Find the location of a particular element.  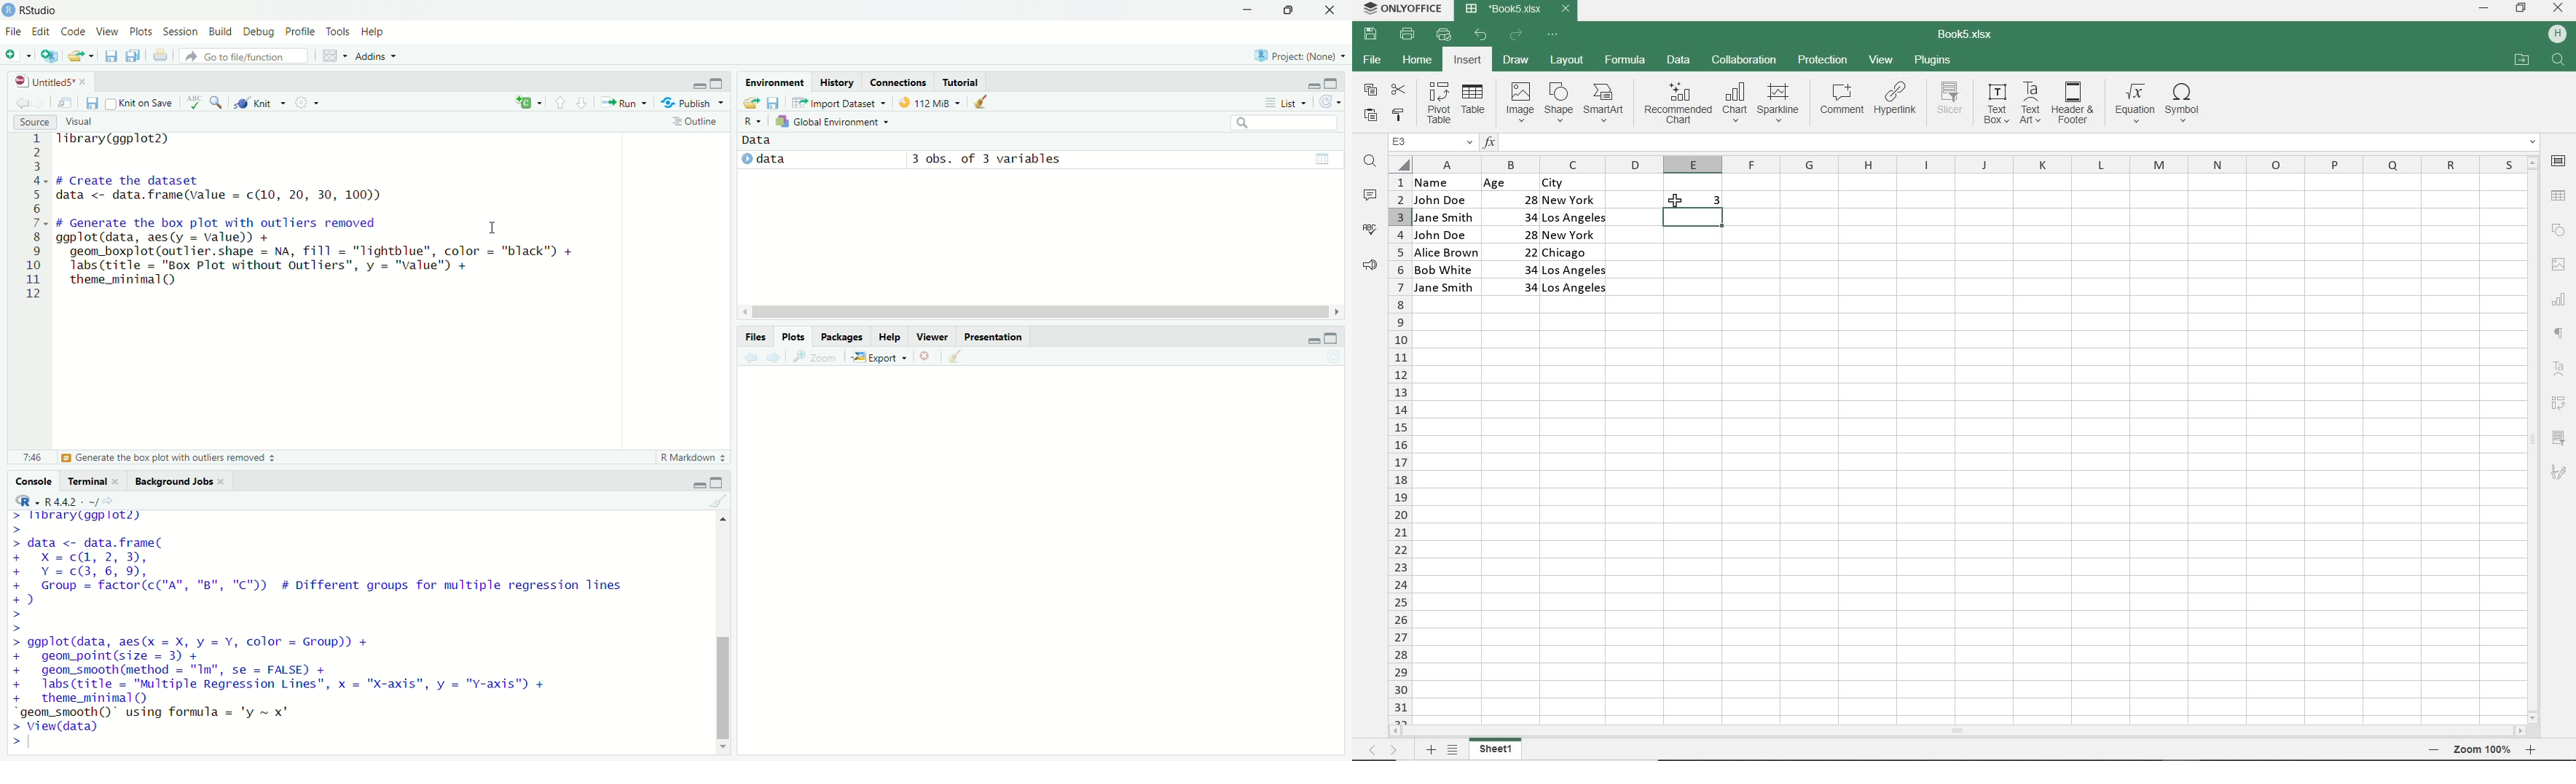

zoom in is located at coordinates (2532, 749).